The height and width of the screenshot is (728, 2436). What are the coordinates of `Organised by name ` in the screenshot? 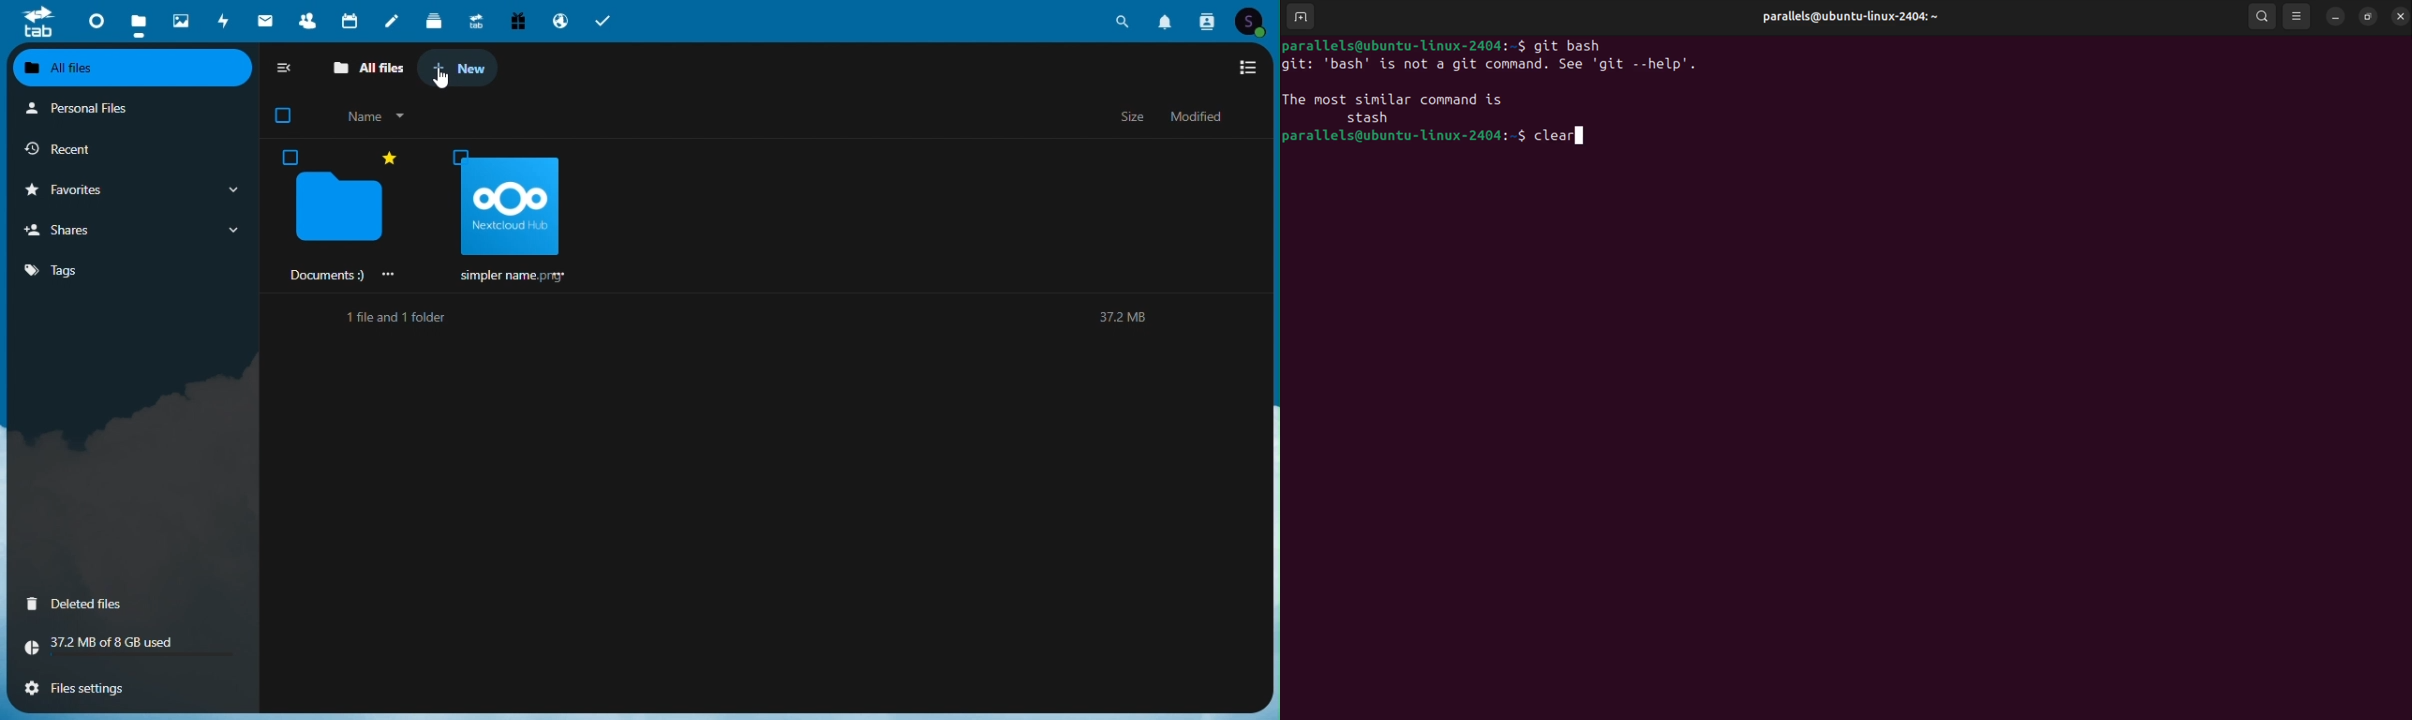 It's located at (368, 116).